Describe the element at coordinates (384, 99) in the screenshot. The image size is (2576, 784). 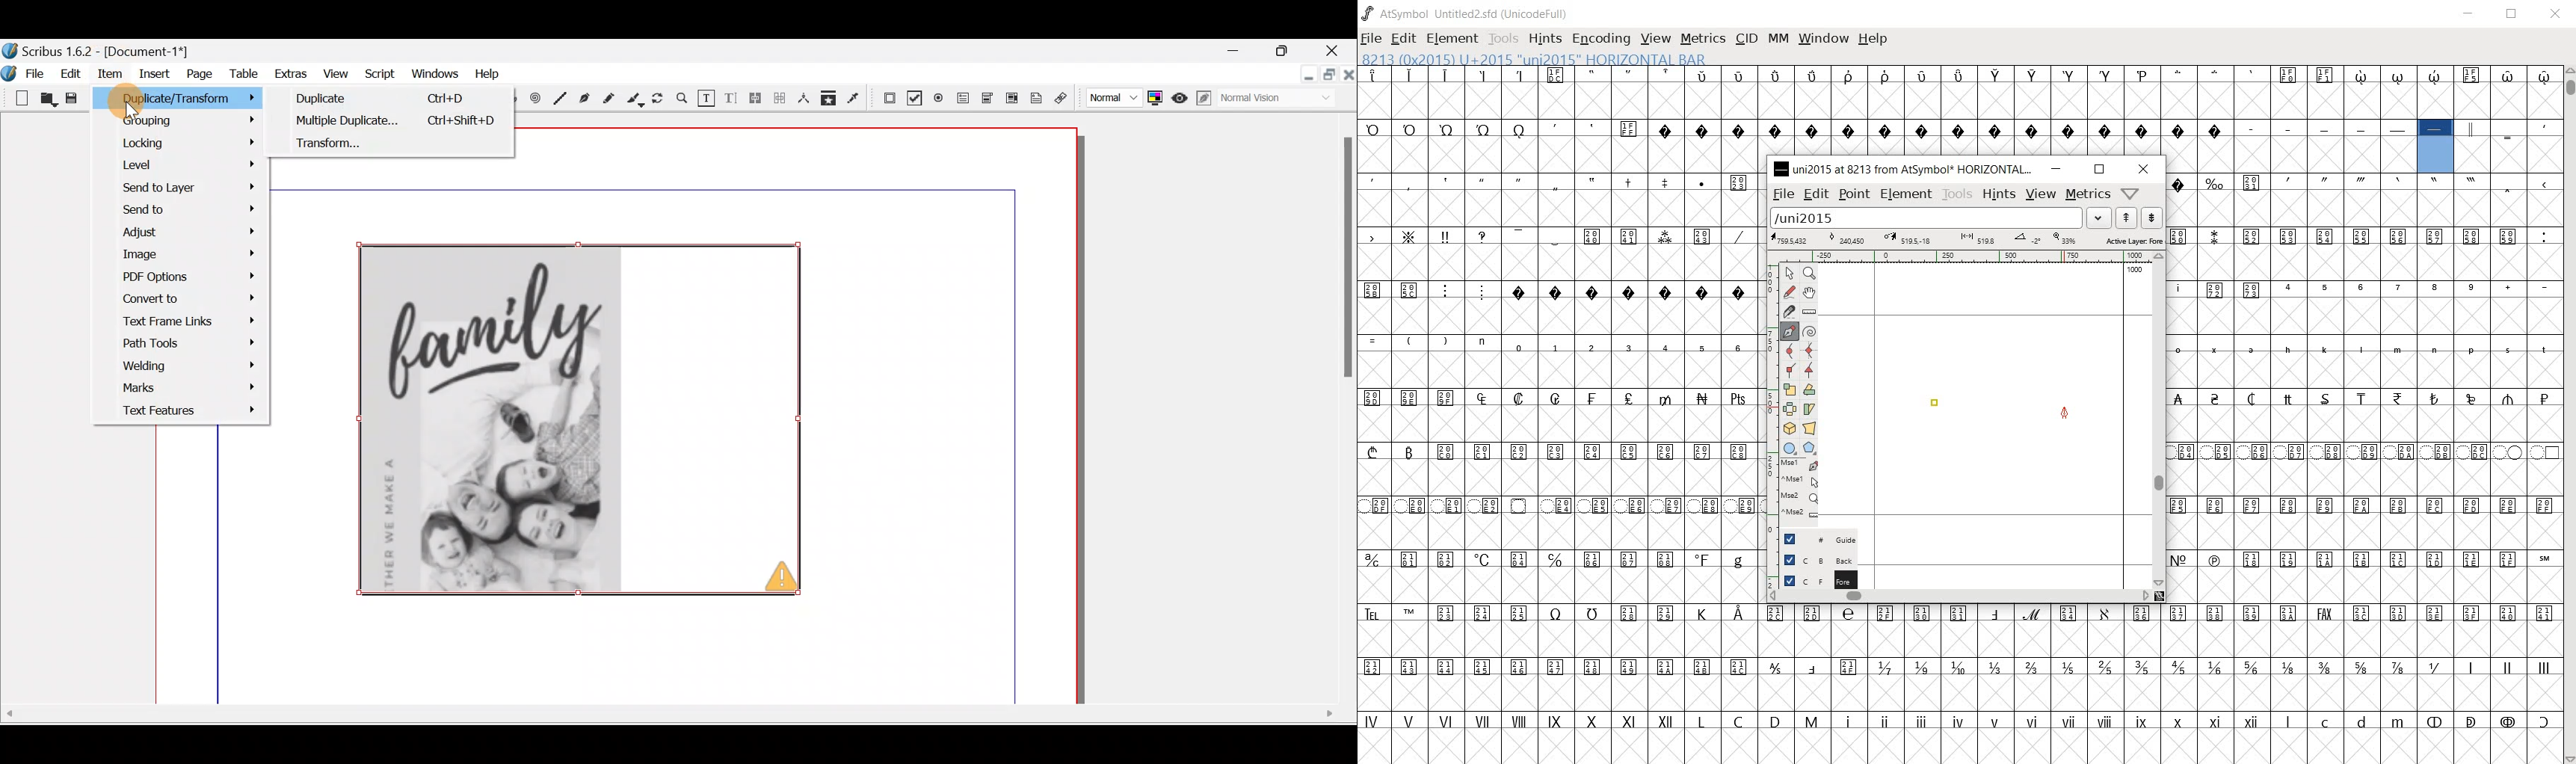
I see `Multiple Duplicate` at that location.